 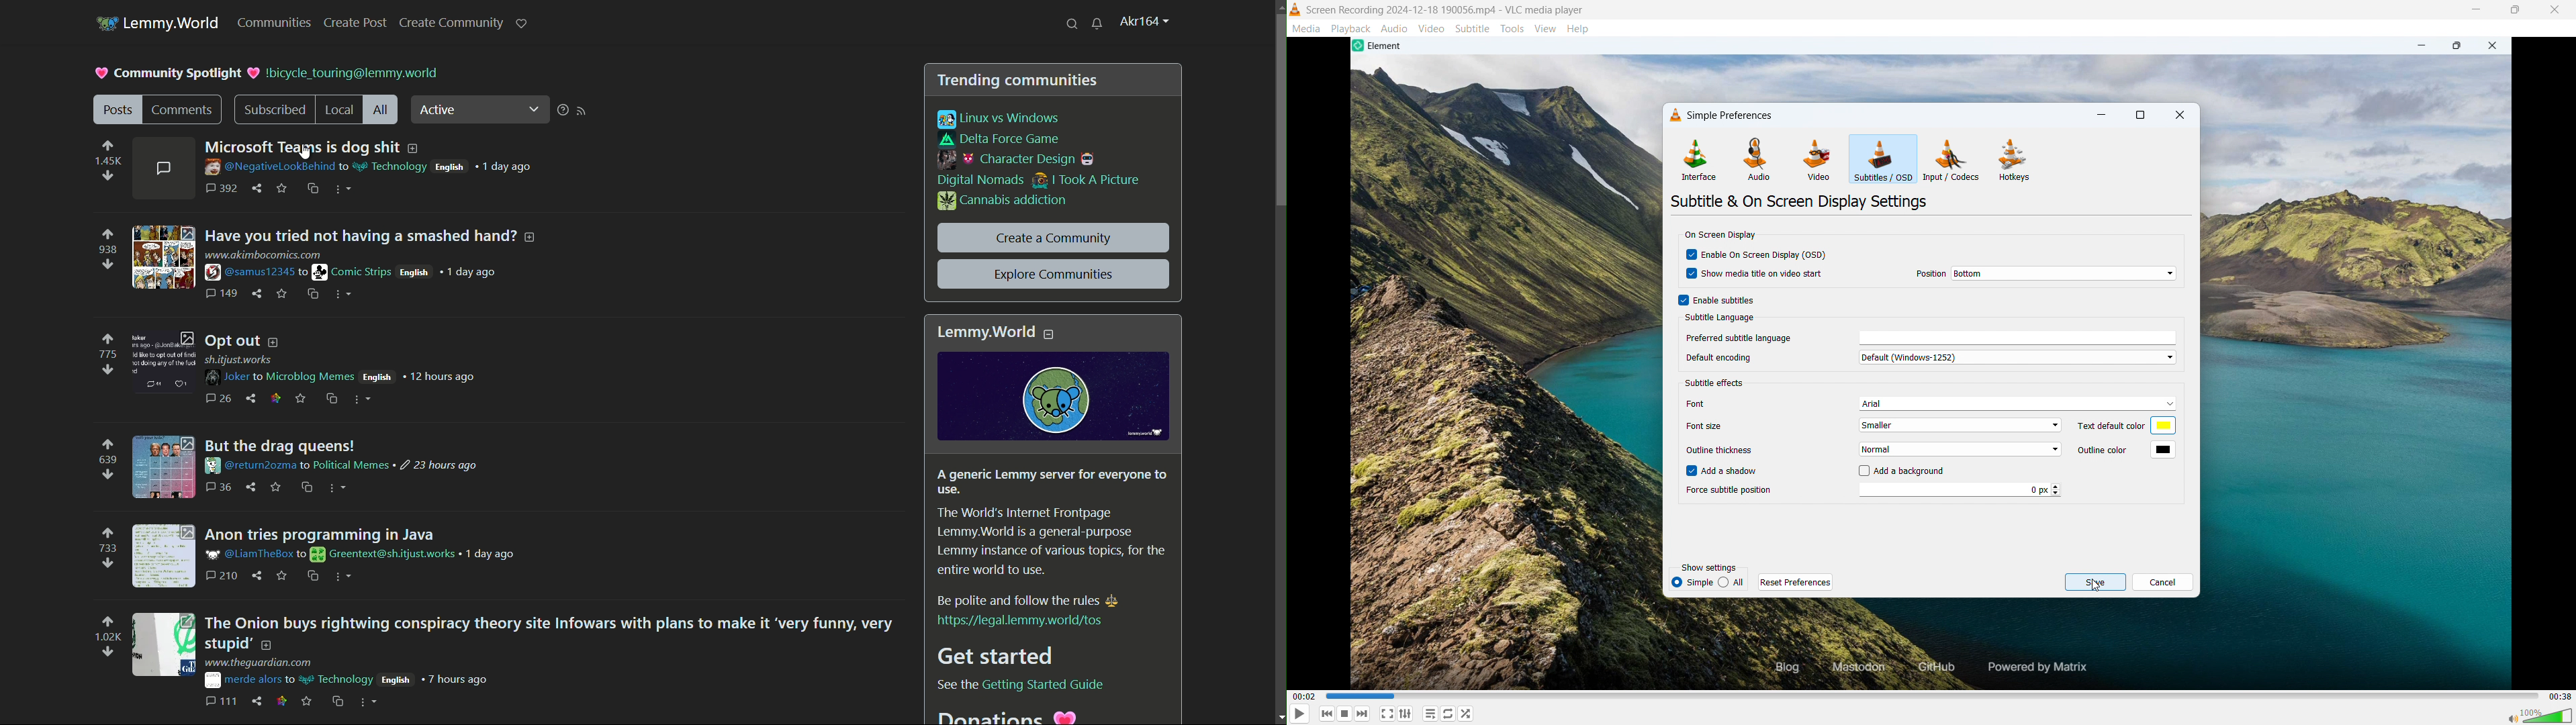 What do you see at coordinates (1328, 714) in the screenshot?
I see `Stop playing ` at bounding box center [1328, 714].